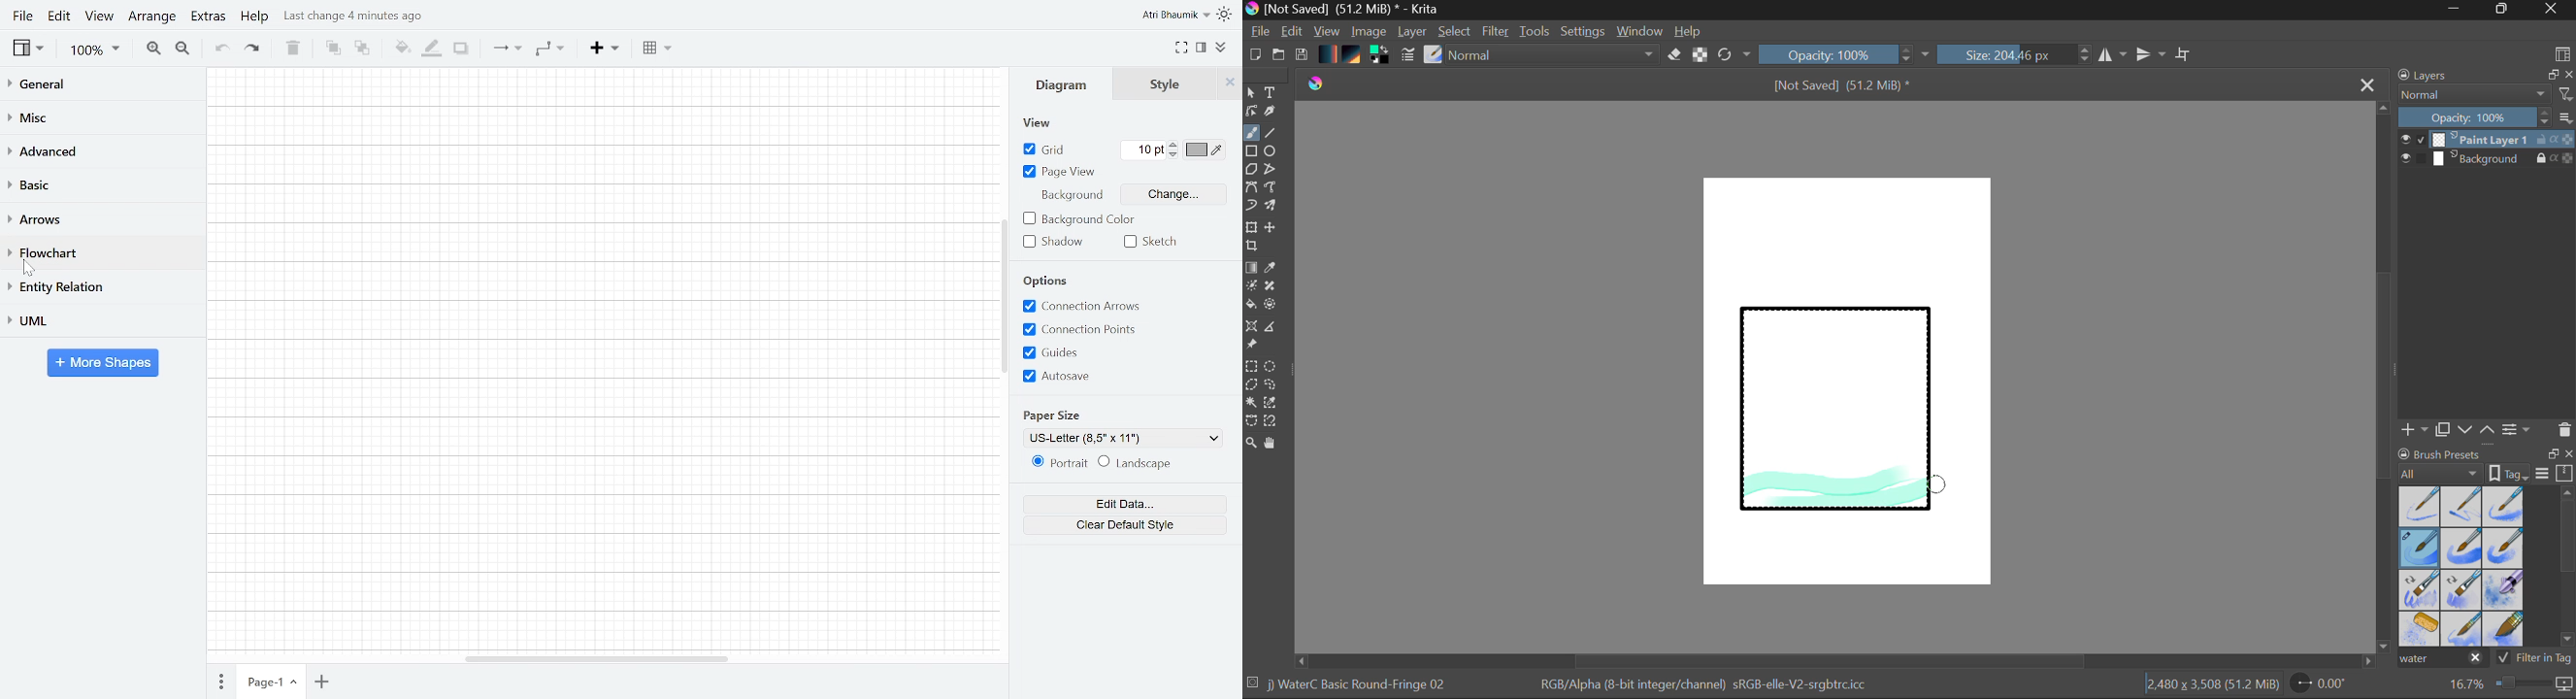 This screenshot has width=2576, height=700. What do you see at coordinates (1698, 56) in the screenshot?
I see `Lock Alpha` at bounding box center [1698, 56].